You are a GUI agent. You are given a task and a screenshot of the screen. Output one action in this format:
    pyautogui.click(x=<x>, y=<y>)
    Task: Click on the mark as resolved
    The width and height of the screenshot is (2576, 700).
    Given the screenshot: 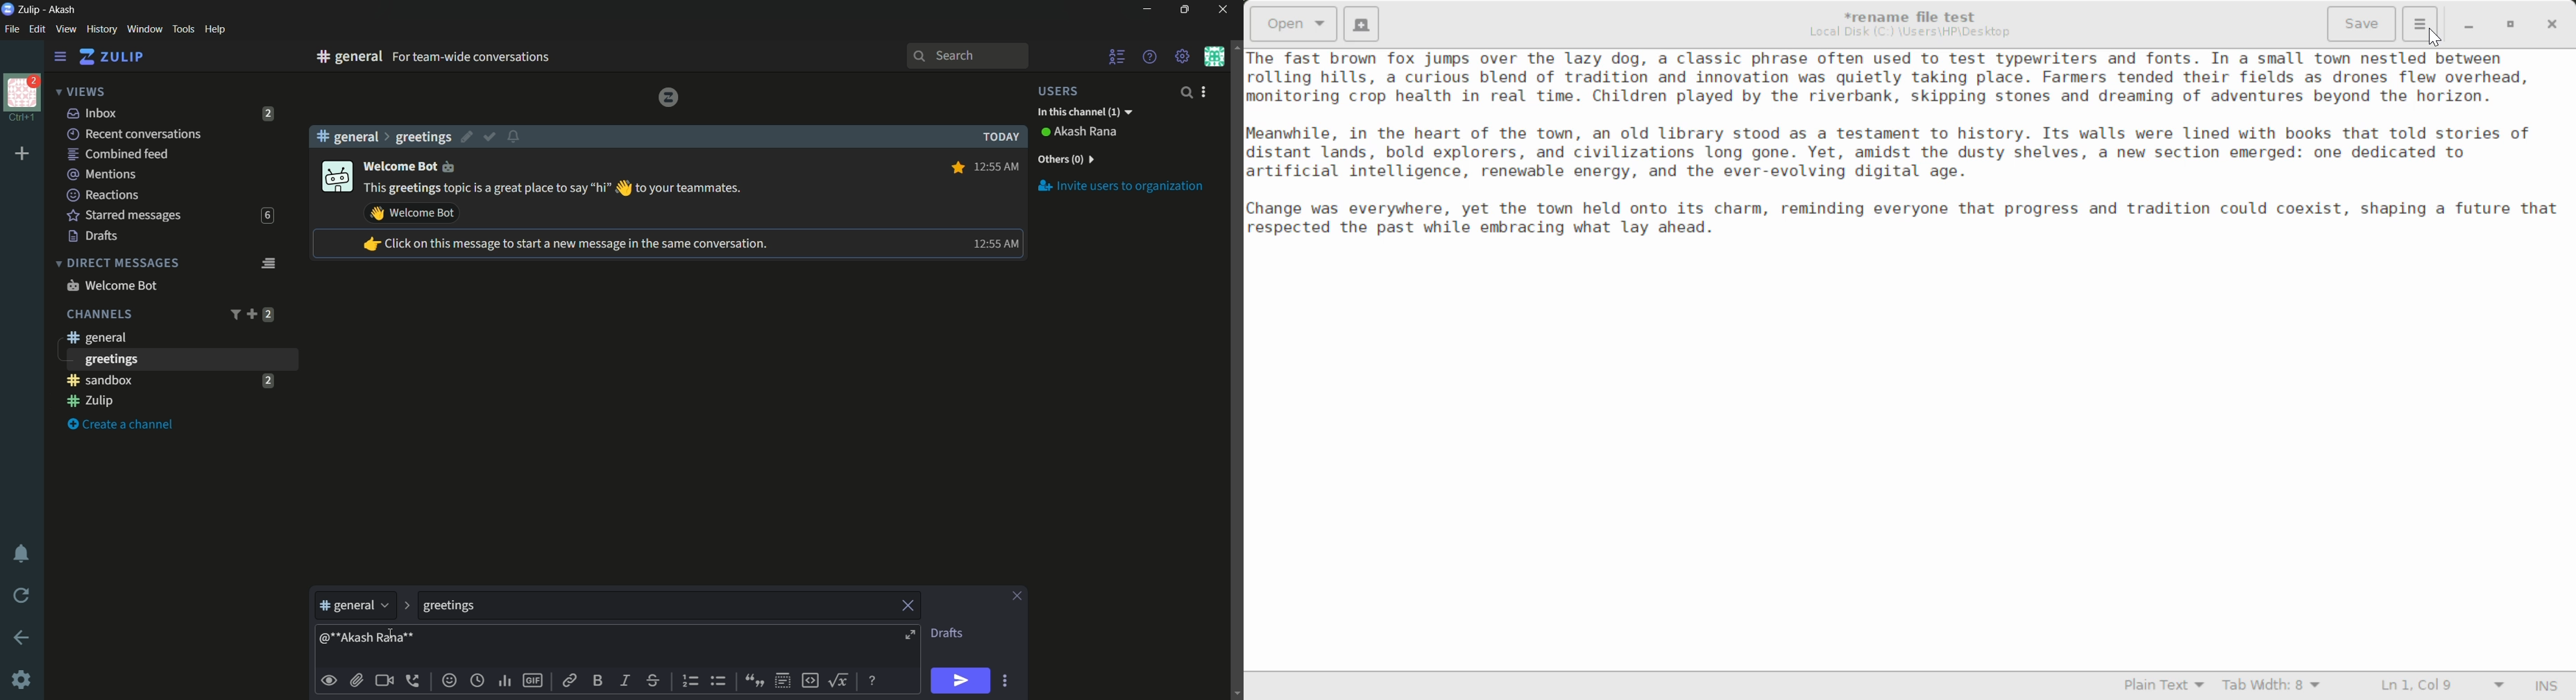 What is the action you would take?
    pyautogui.click(x=491, y=137)
    